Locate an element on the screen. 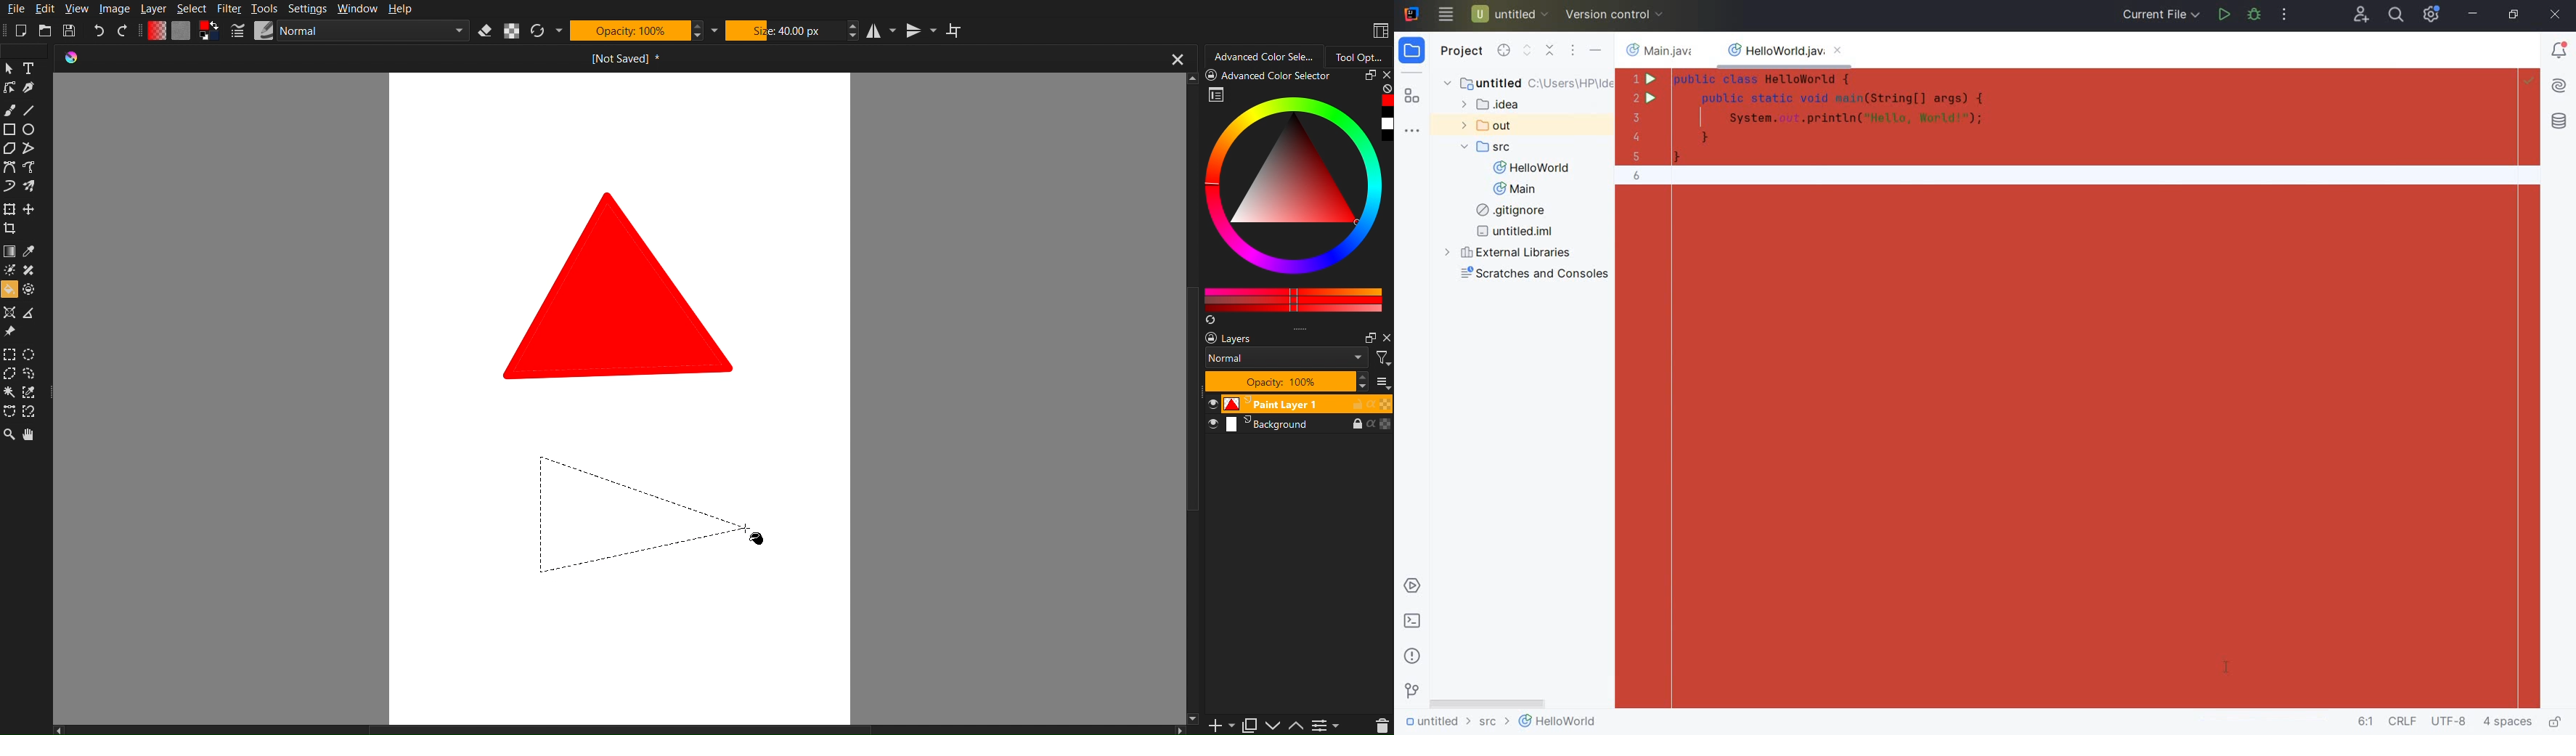 This screenshot has width=2576, height=756. Angle is located at coordinates (31, 410).